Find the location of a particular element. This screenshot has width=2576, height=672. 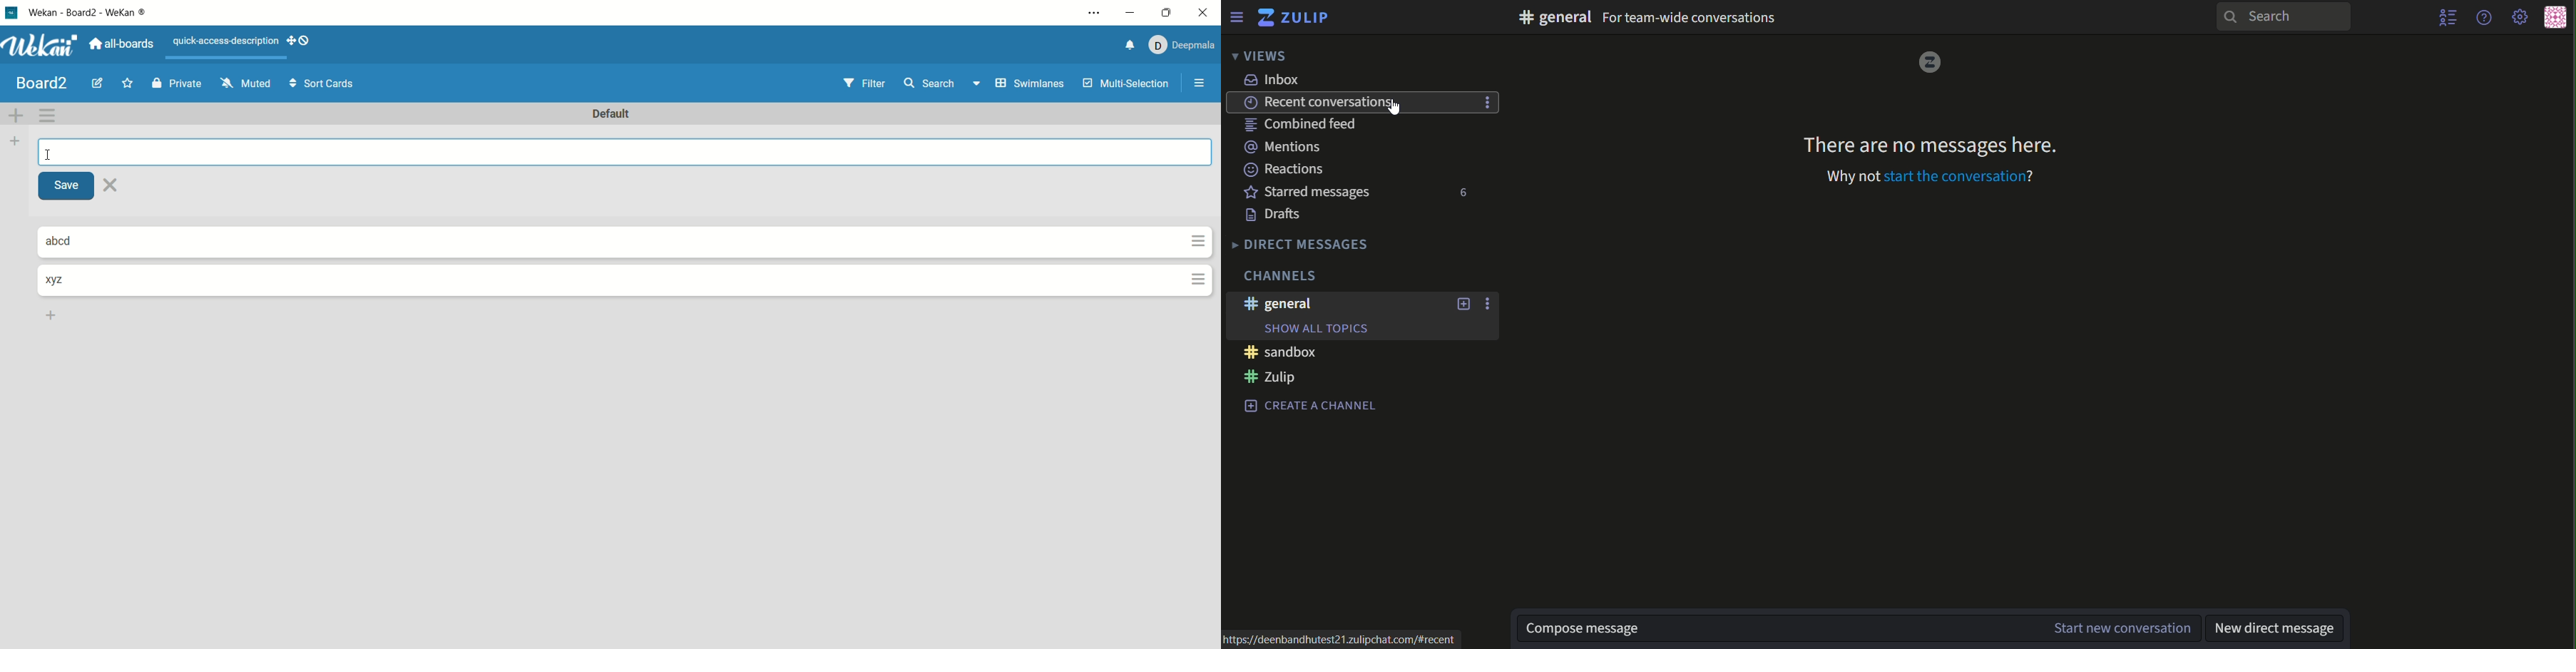

show-desktop-drag-handles is located at coordinates (303, 42).